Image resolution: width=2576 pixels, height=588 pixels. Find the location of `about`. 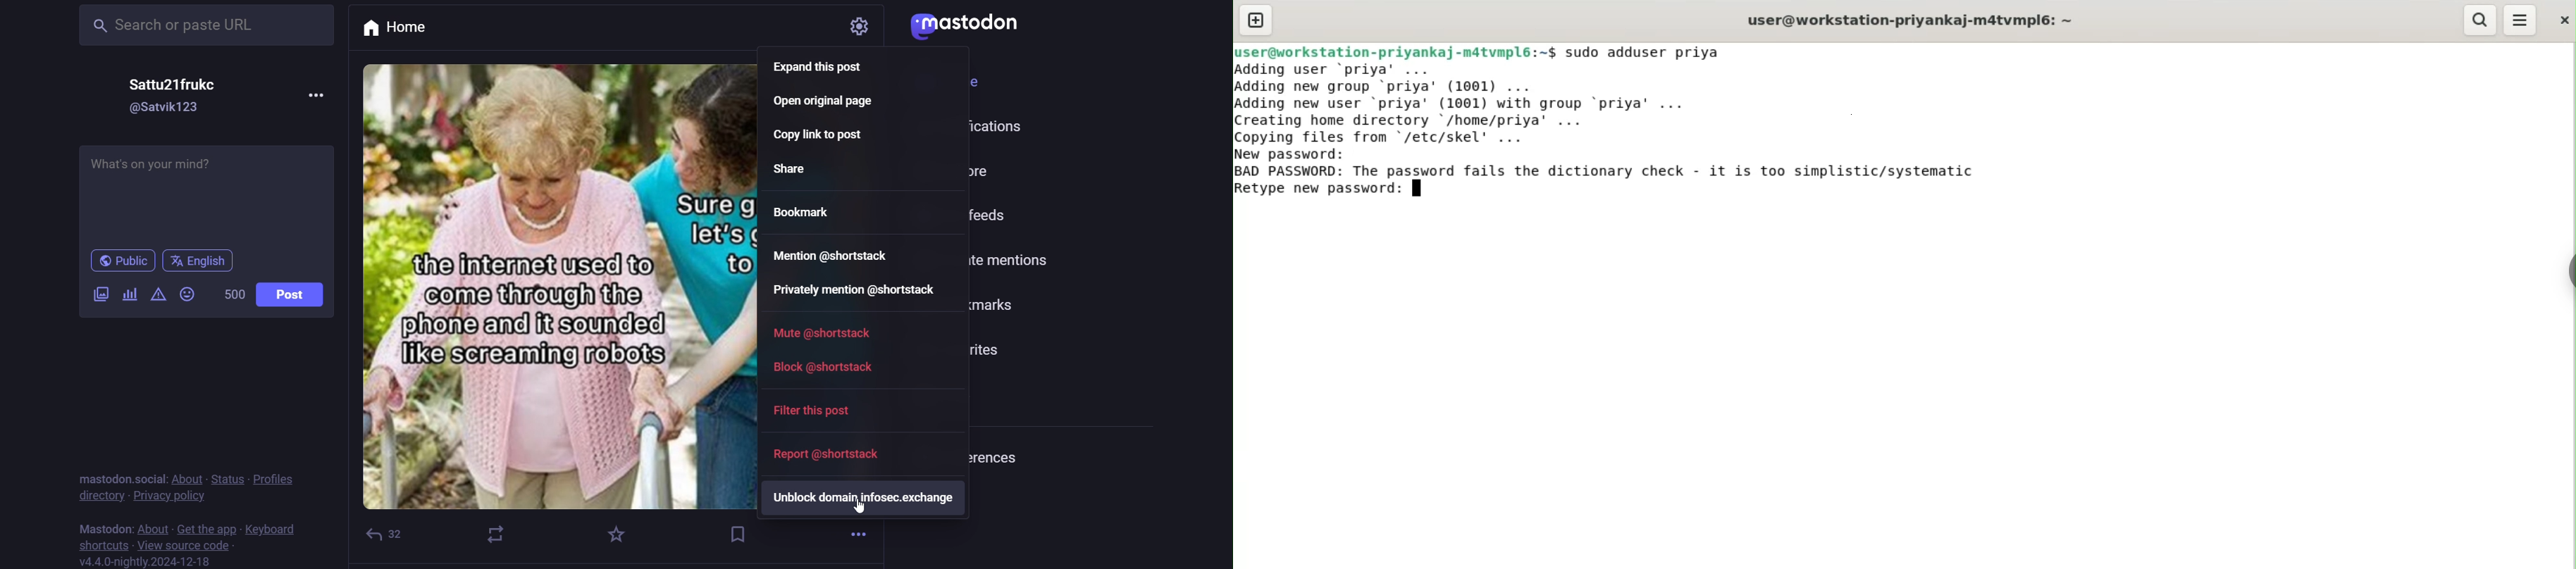

about is located at coordinates (188, 475).